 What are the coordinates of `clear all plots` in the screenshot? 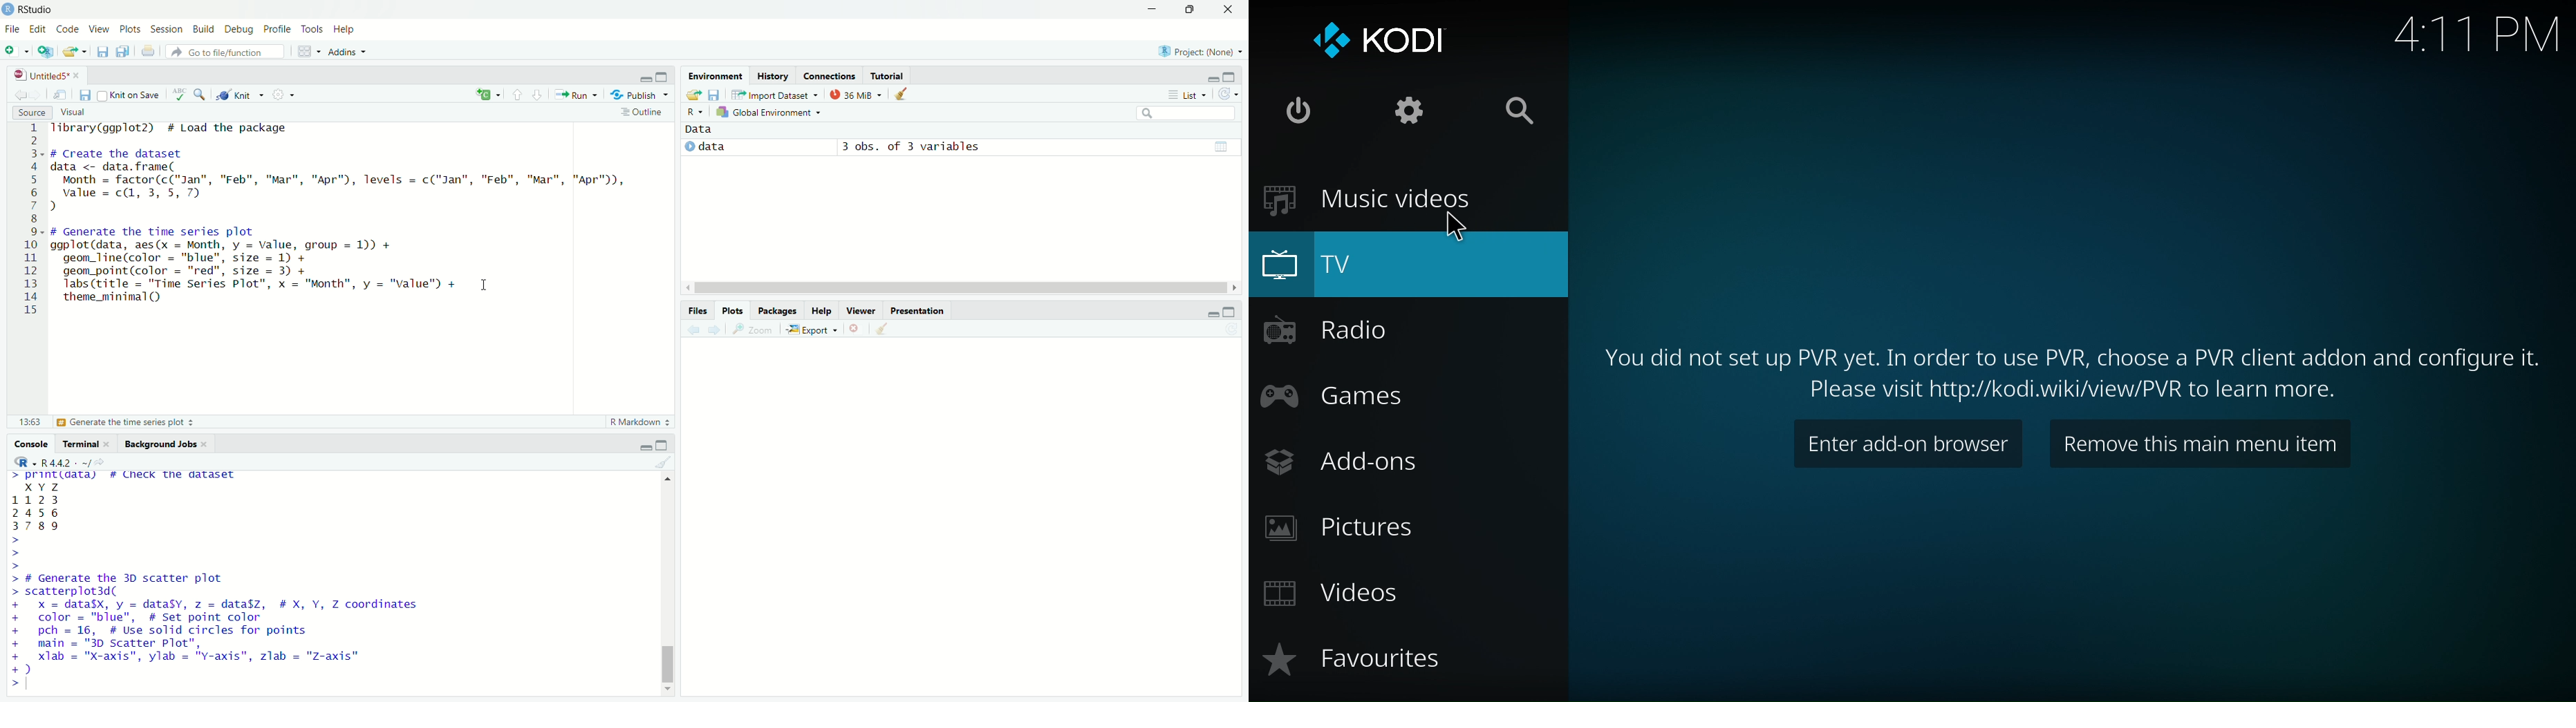 It's located at (882, 330).